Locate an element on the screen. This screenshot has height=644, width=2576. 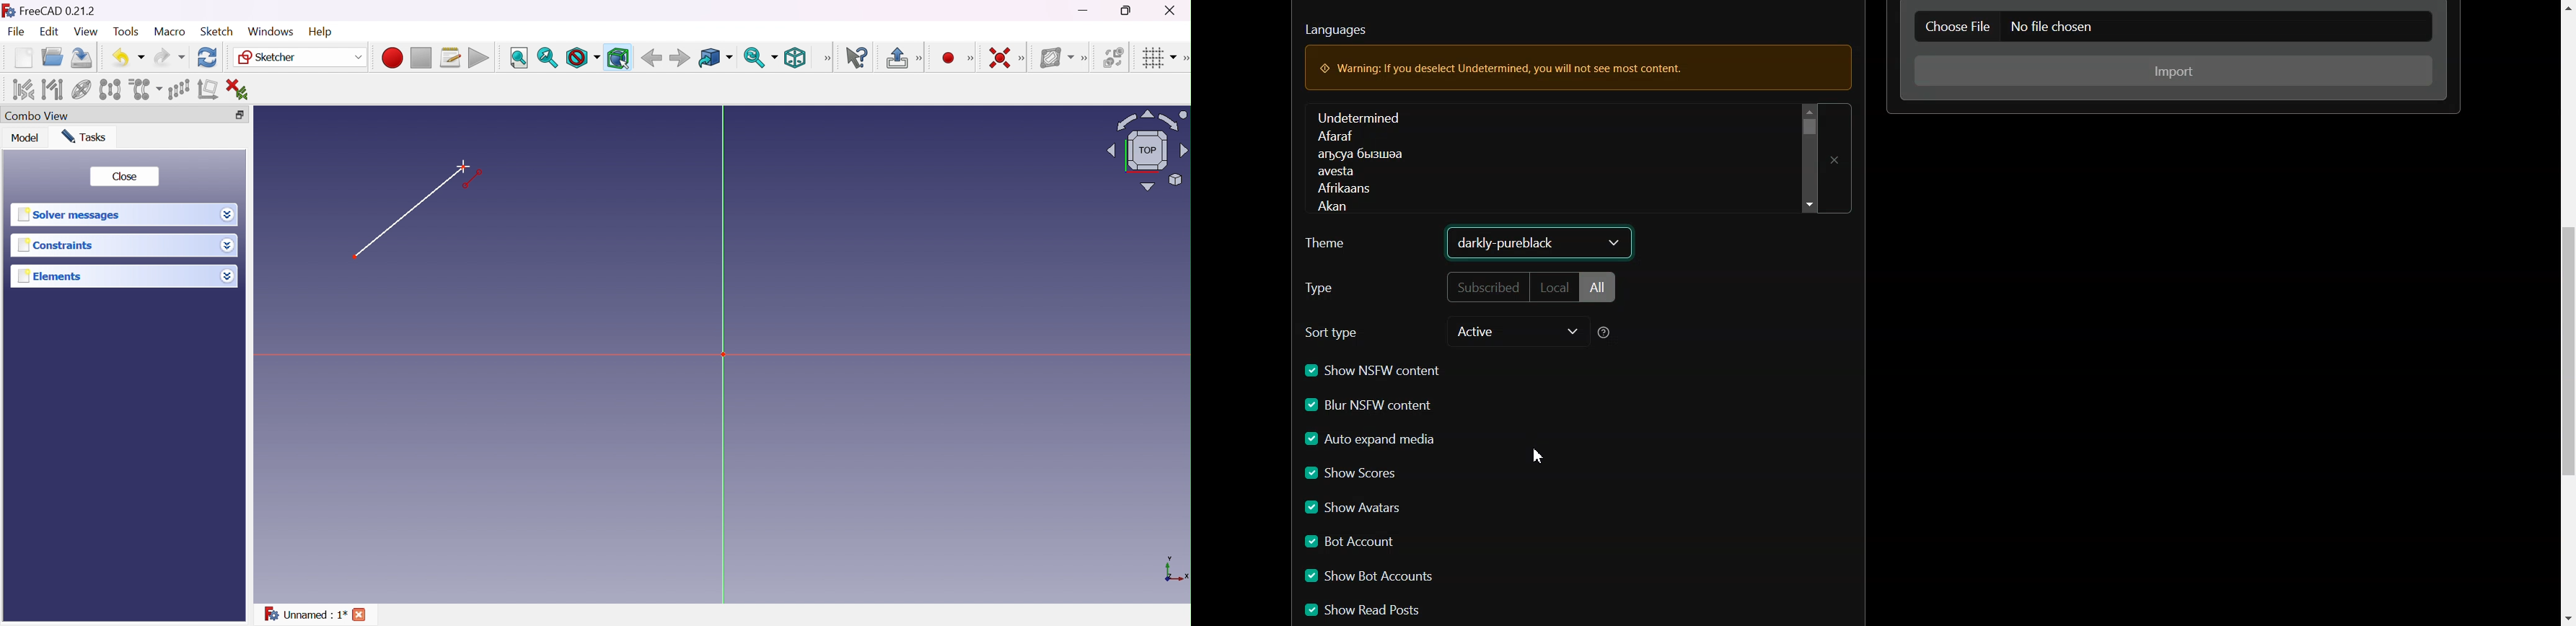
Sorting Help is located at coordinates (1609, 334).